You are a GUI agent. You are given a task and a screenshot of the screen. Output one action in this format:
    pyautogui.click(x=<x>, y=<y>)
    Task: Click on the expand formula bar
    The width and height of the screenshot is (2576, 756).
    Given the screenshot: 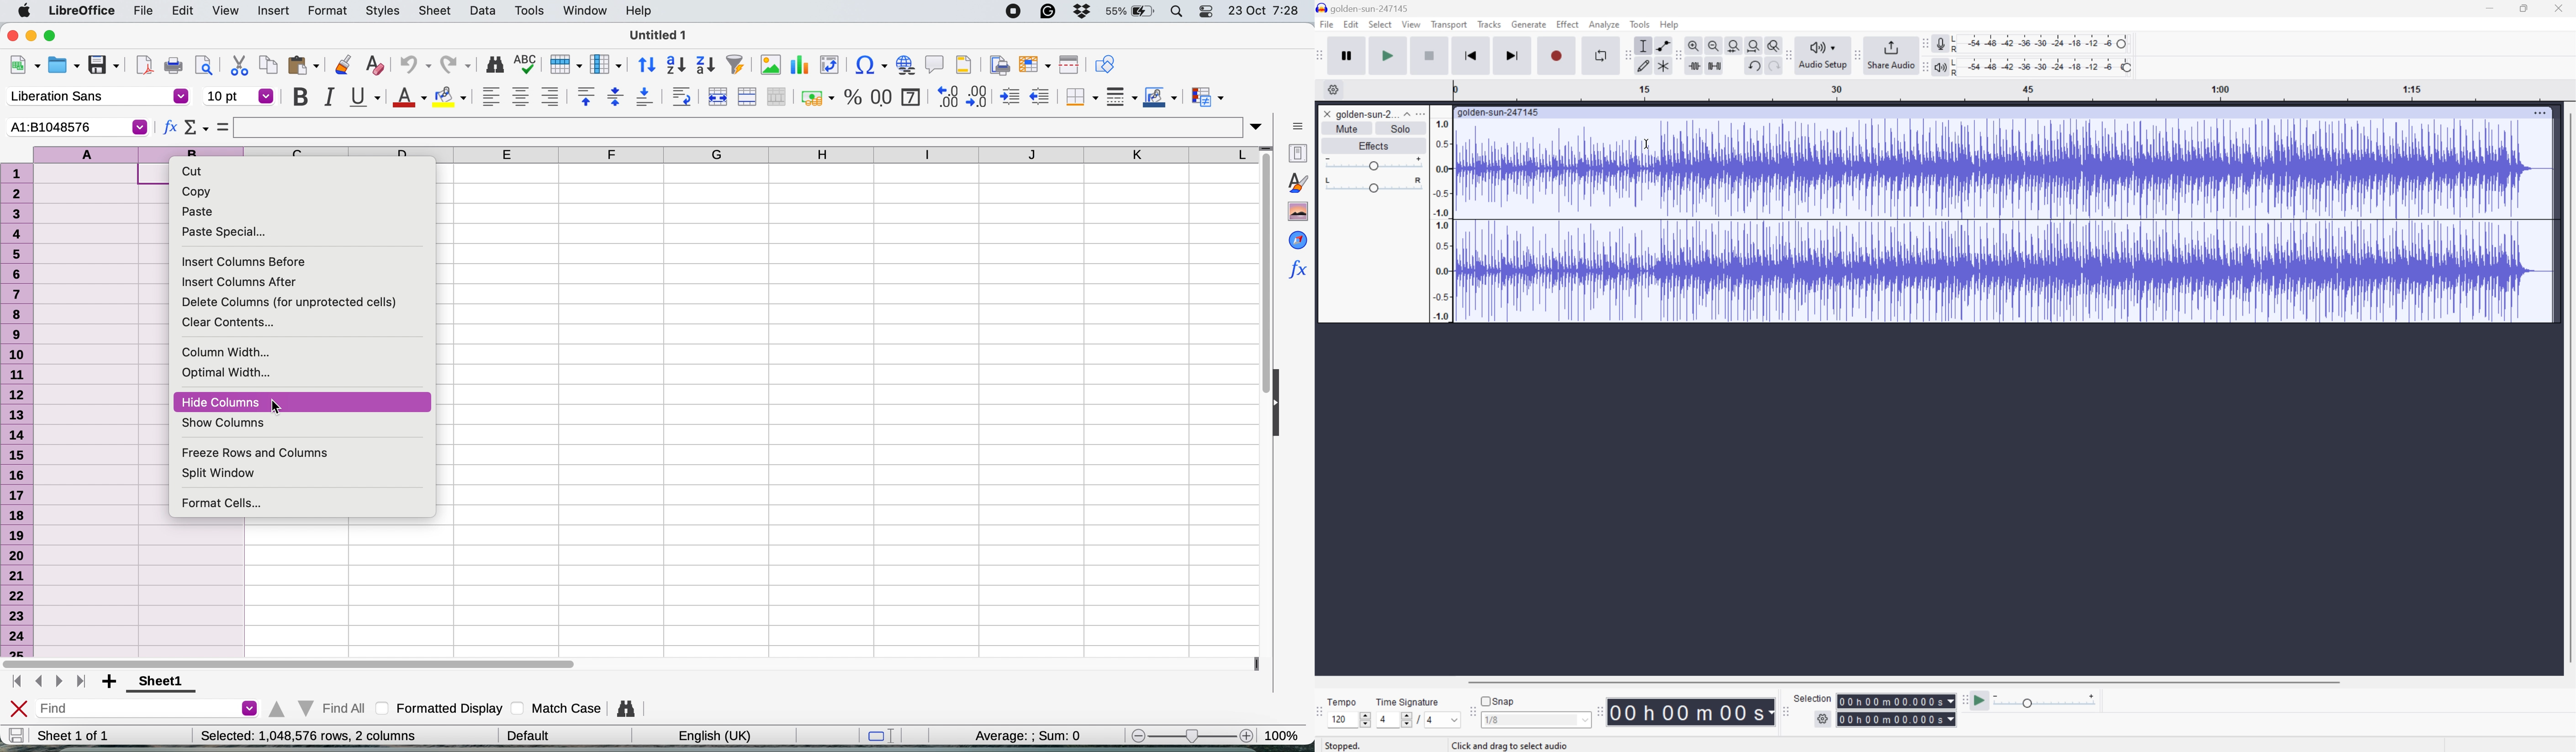 What is the action you would take?
    pyautogui.click(x=1260, y=126)
    